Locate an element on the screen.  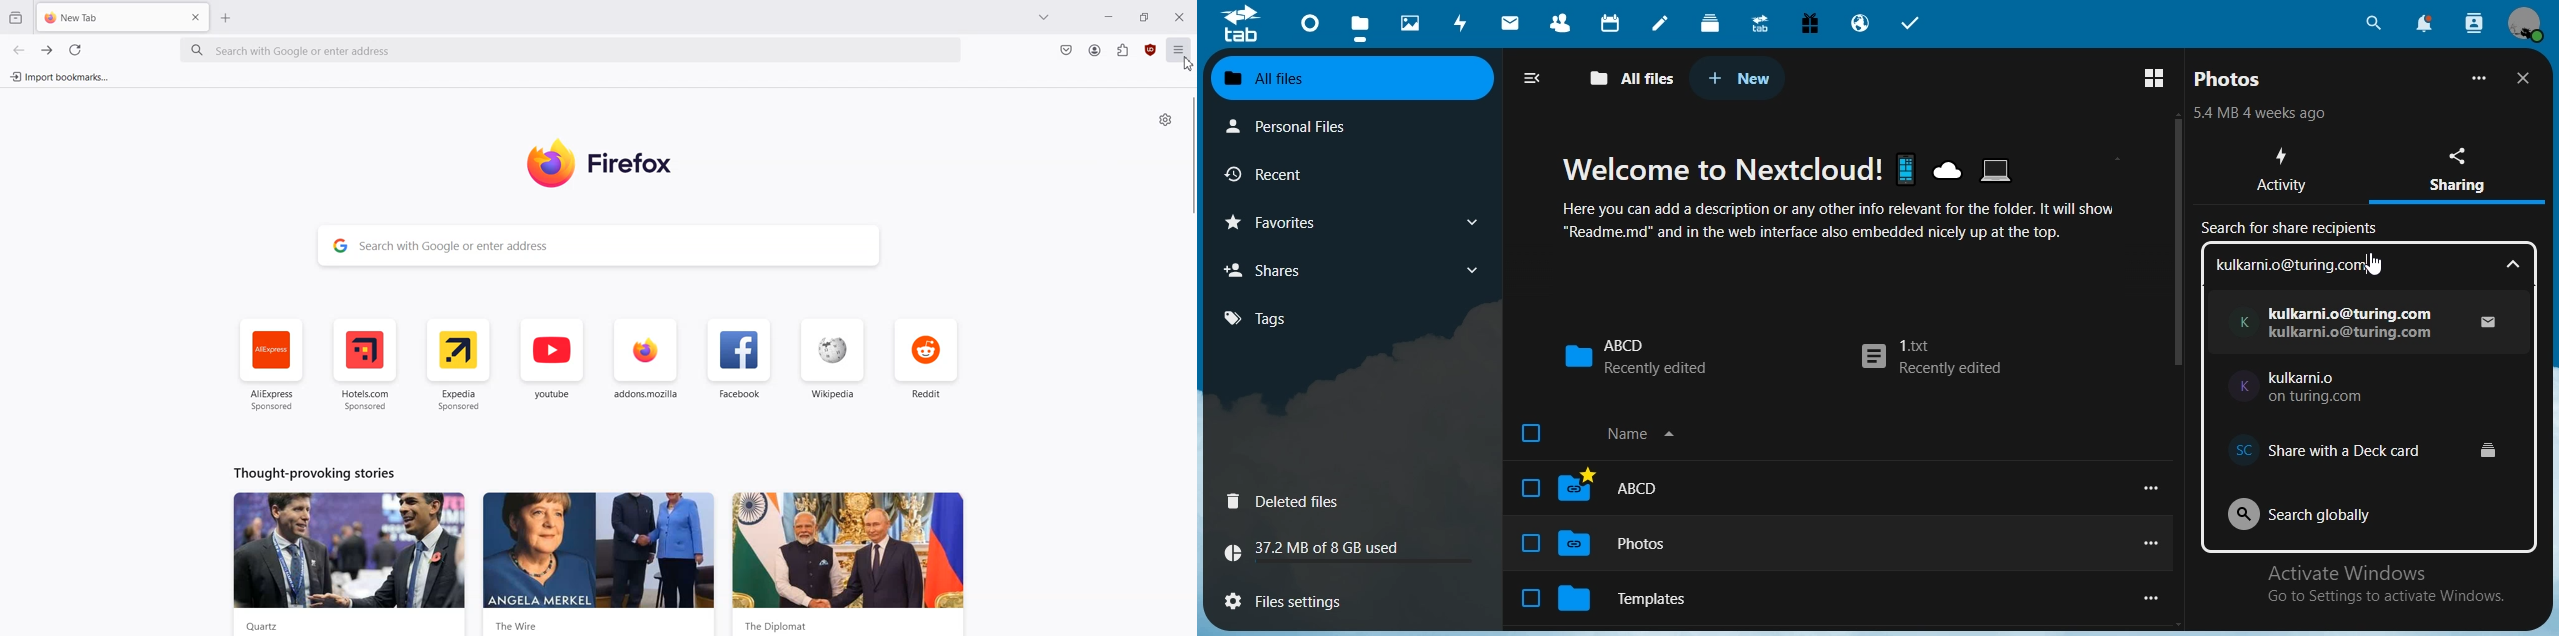
photos is located at coordinates (2230, 79).